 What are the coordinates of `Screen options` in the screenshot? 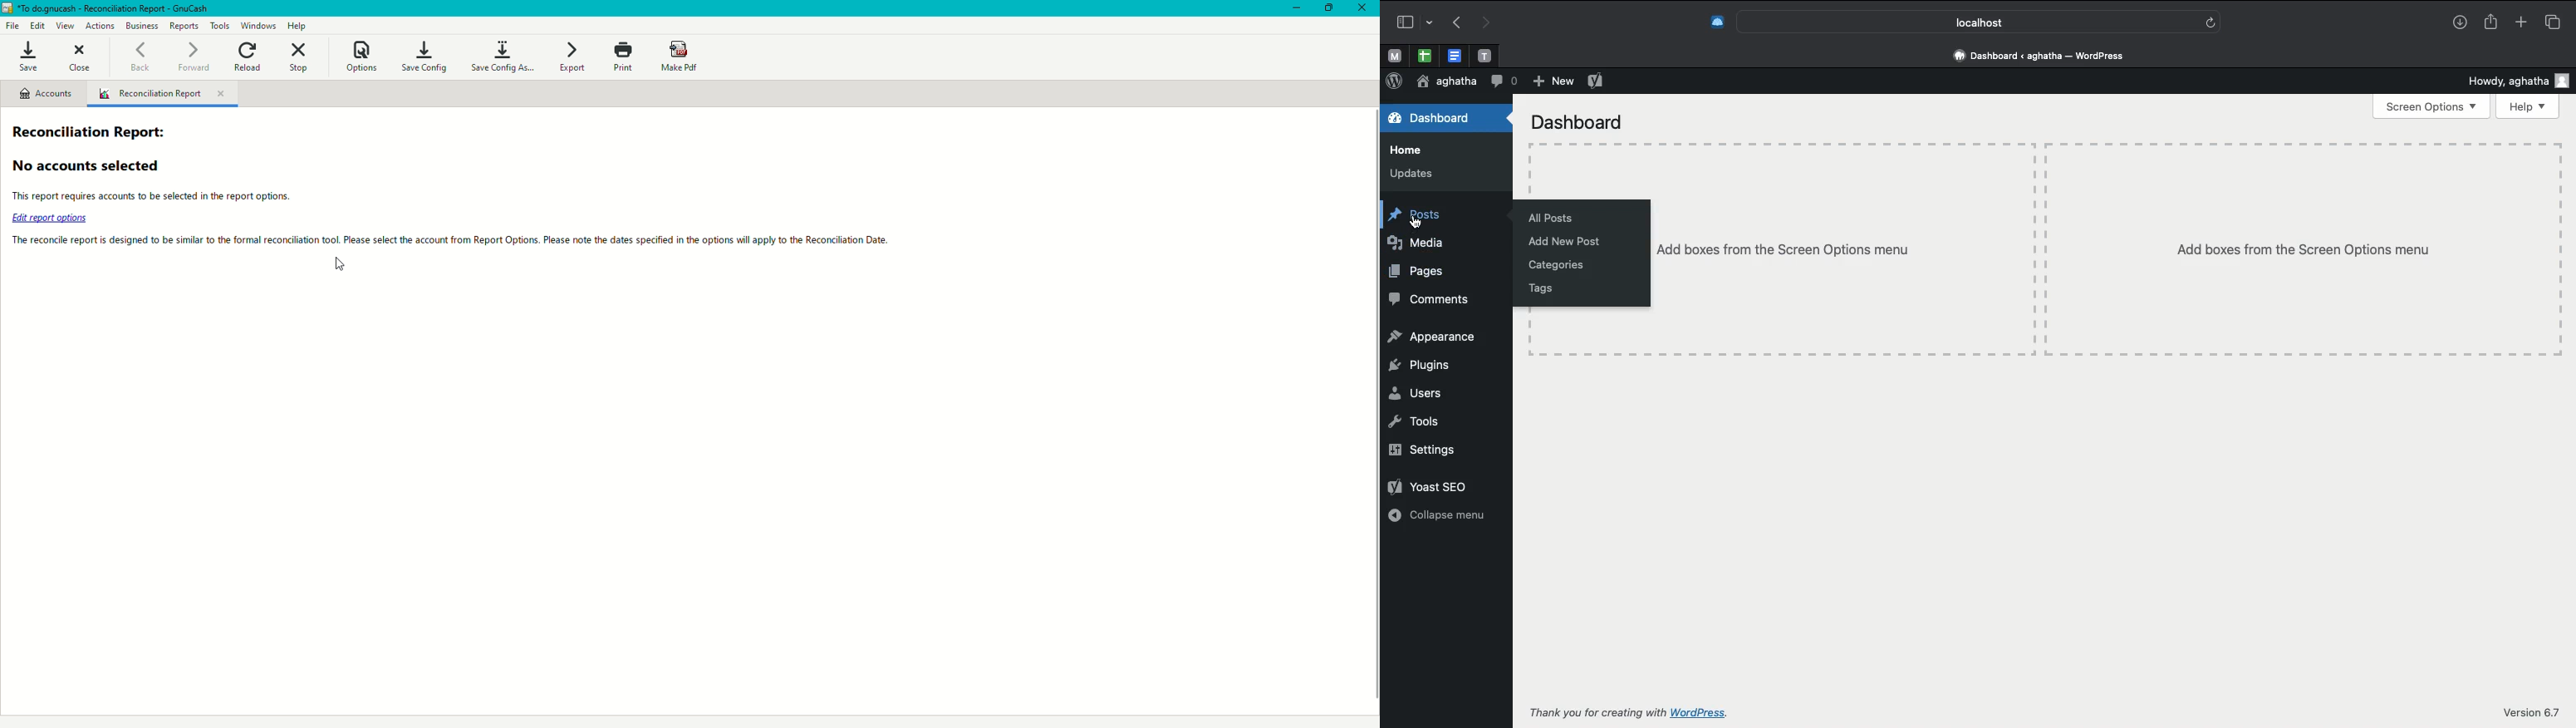 It's located at (2433, 106).